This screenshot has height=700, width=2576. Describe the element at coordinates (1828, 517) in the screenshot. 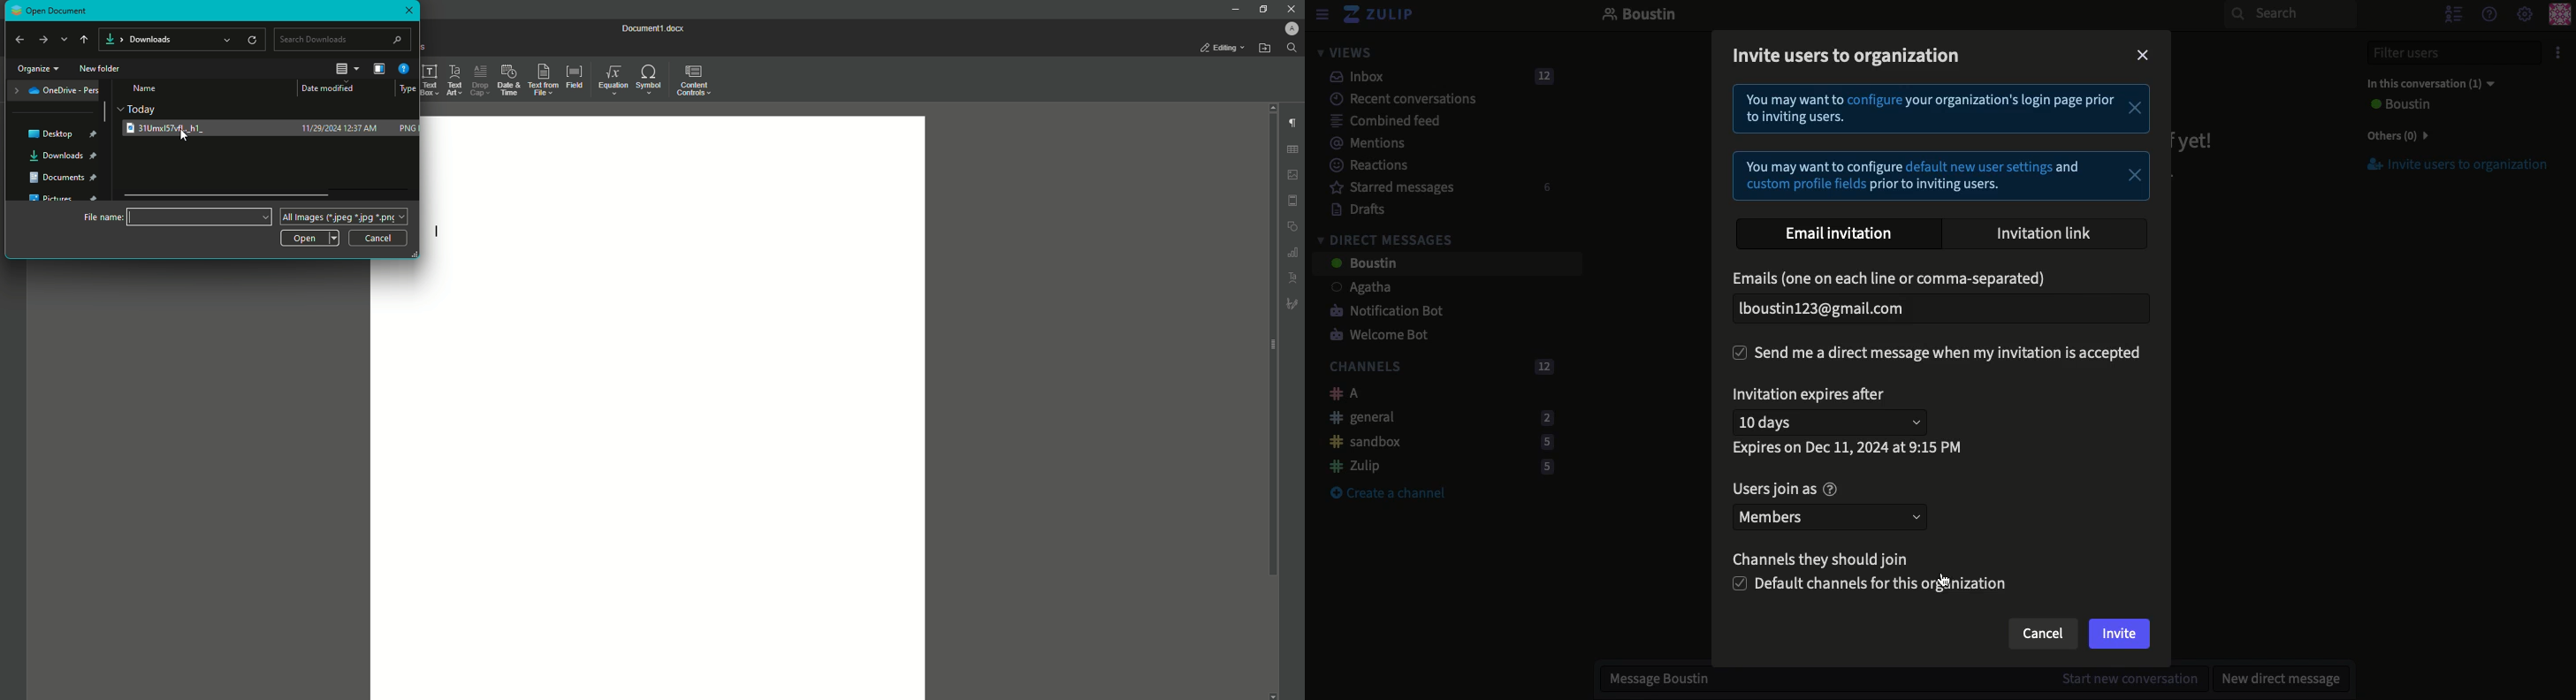

I see `Members` at that location.